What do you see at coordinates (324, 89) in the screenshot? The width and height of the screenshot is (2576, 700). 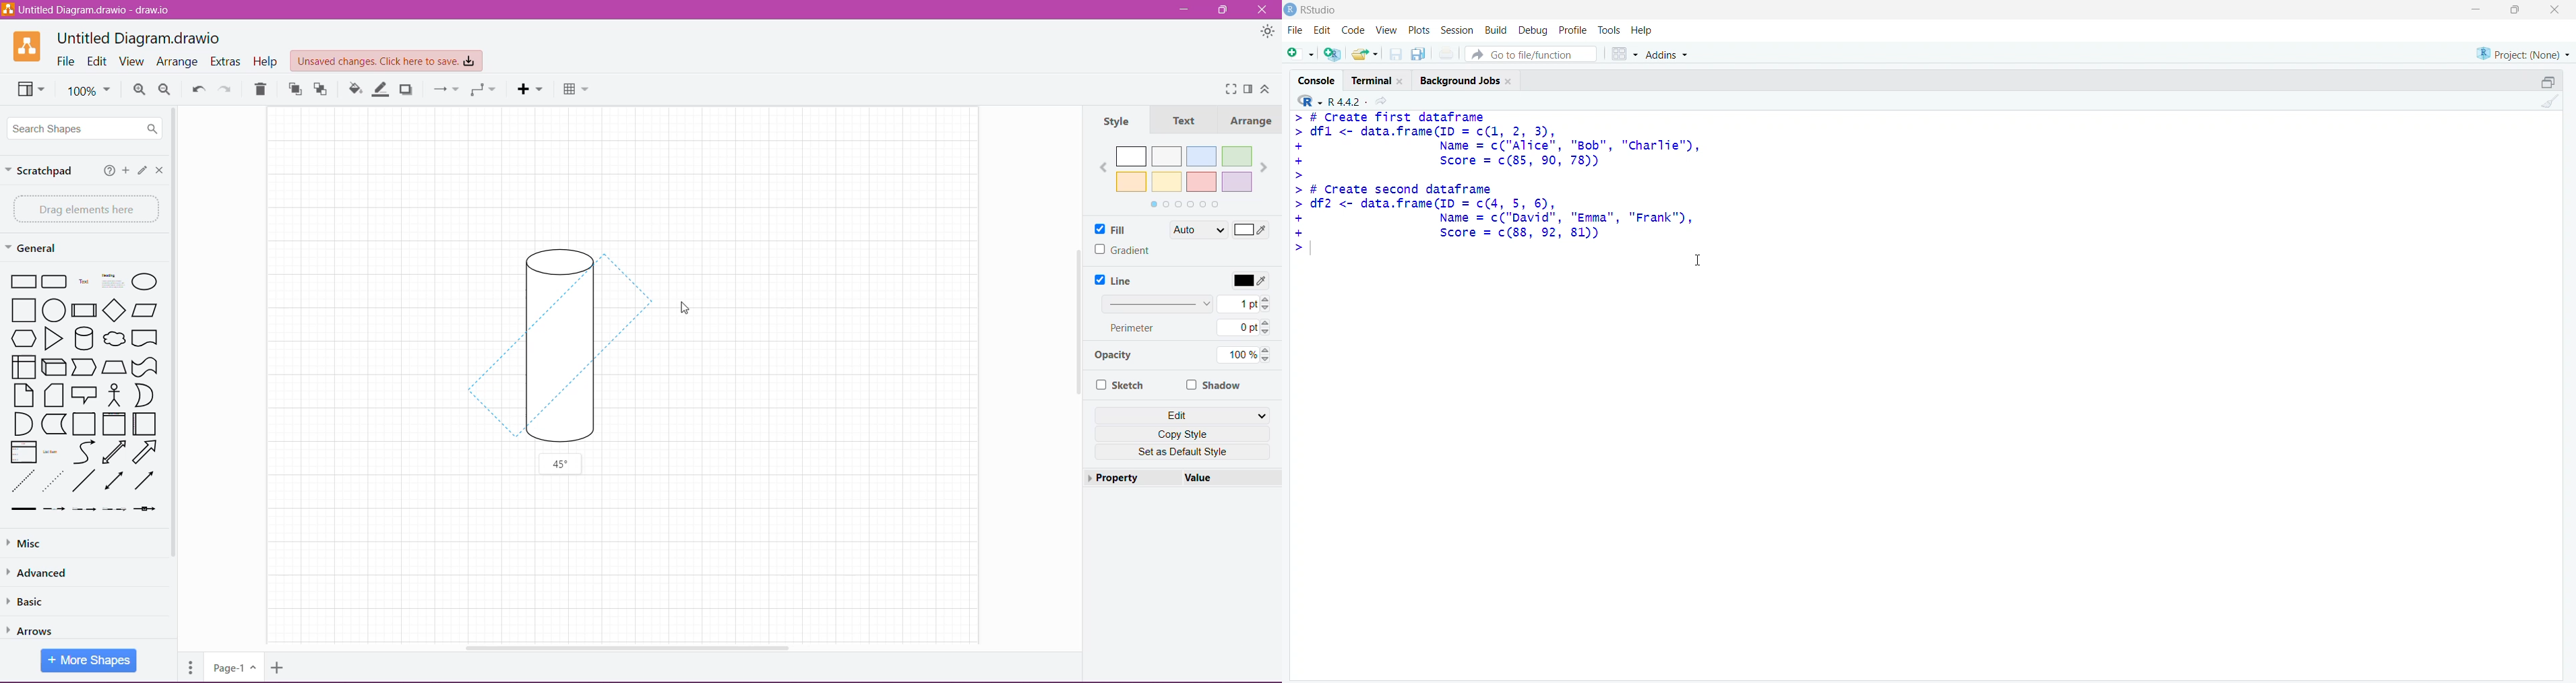 I see `To Back` at bounding box center [324, 89].